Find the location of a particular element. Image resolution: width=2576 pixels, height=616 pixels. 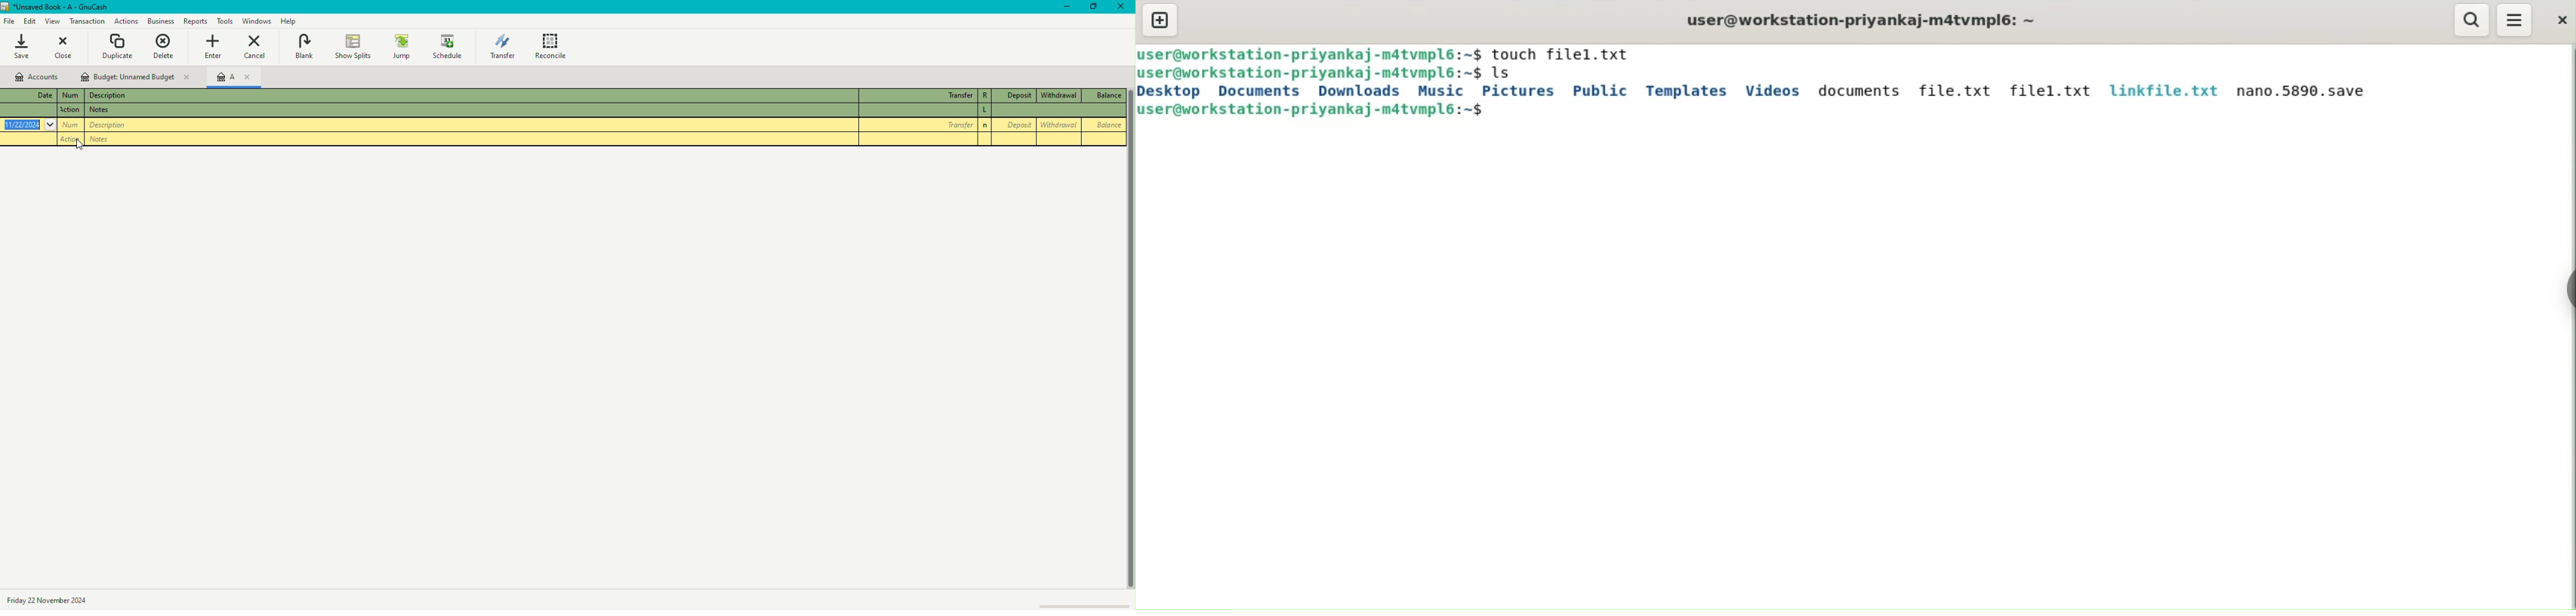

pictures is located at coordinates (1517, 92).